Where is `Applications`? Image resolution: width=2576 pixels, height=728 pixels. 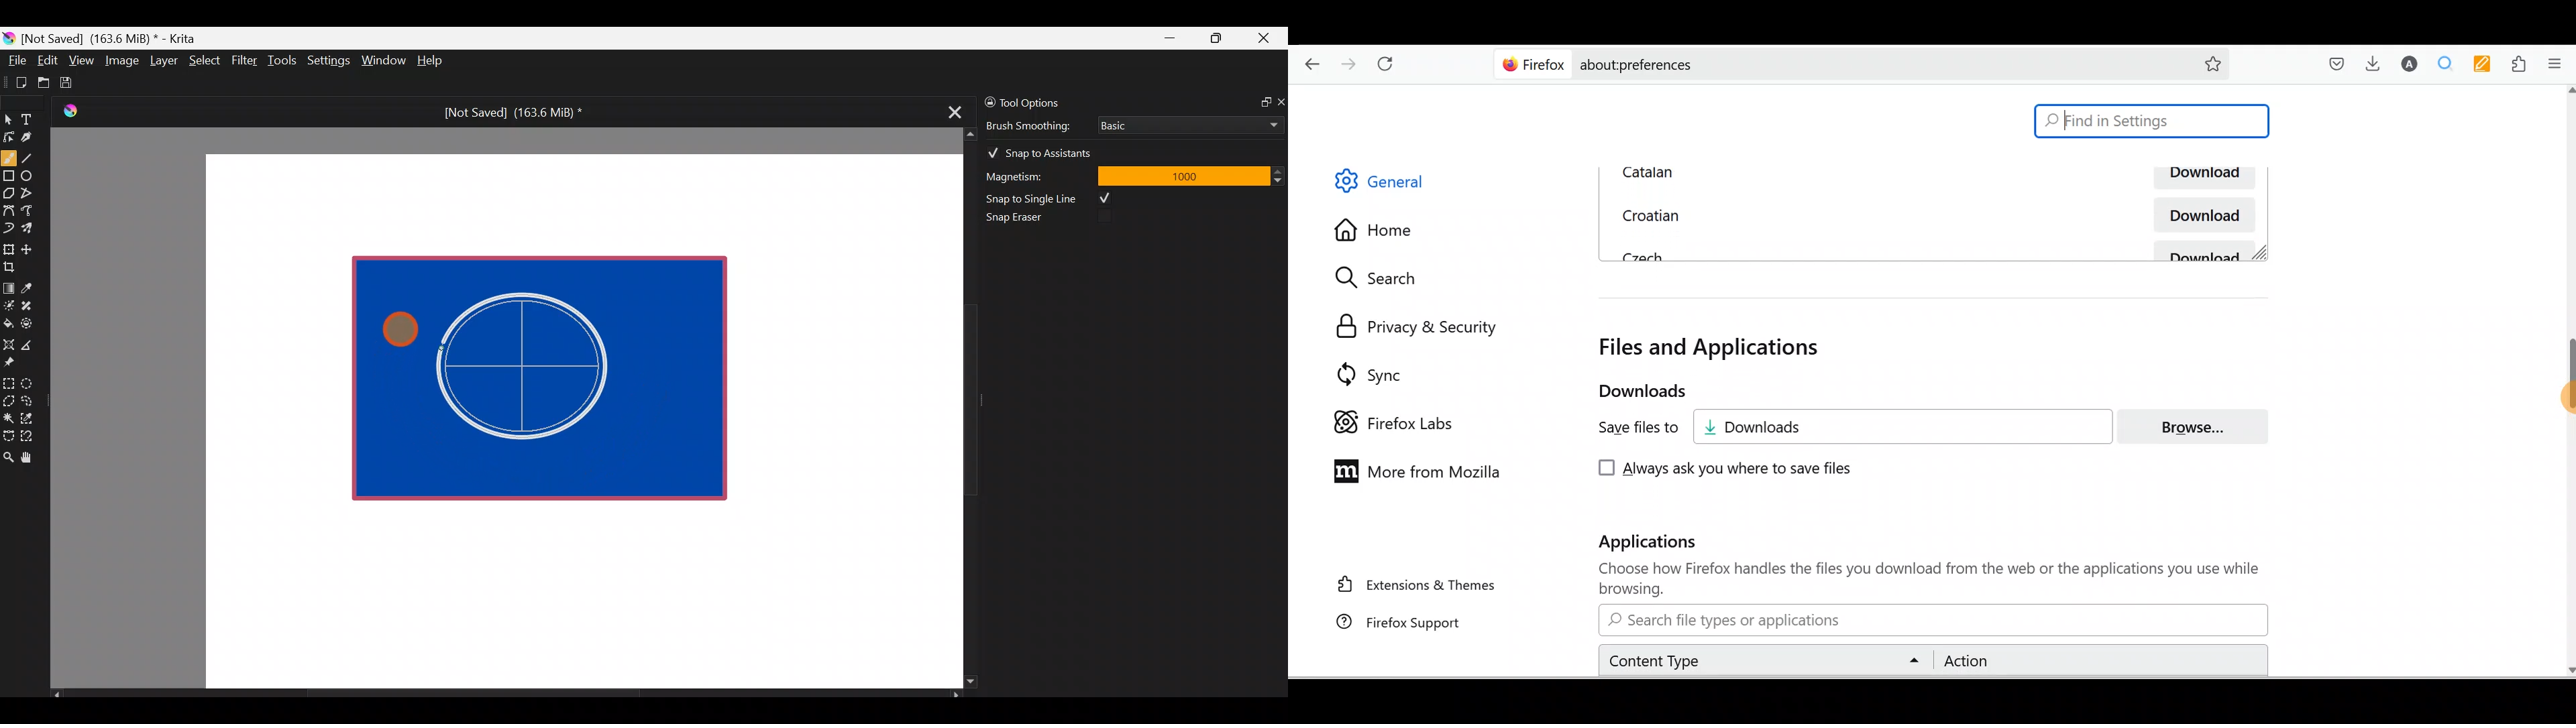
Applications is located at coordinates (1662, 544).